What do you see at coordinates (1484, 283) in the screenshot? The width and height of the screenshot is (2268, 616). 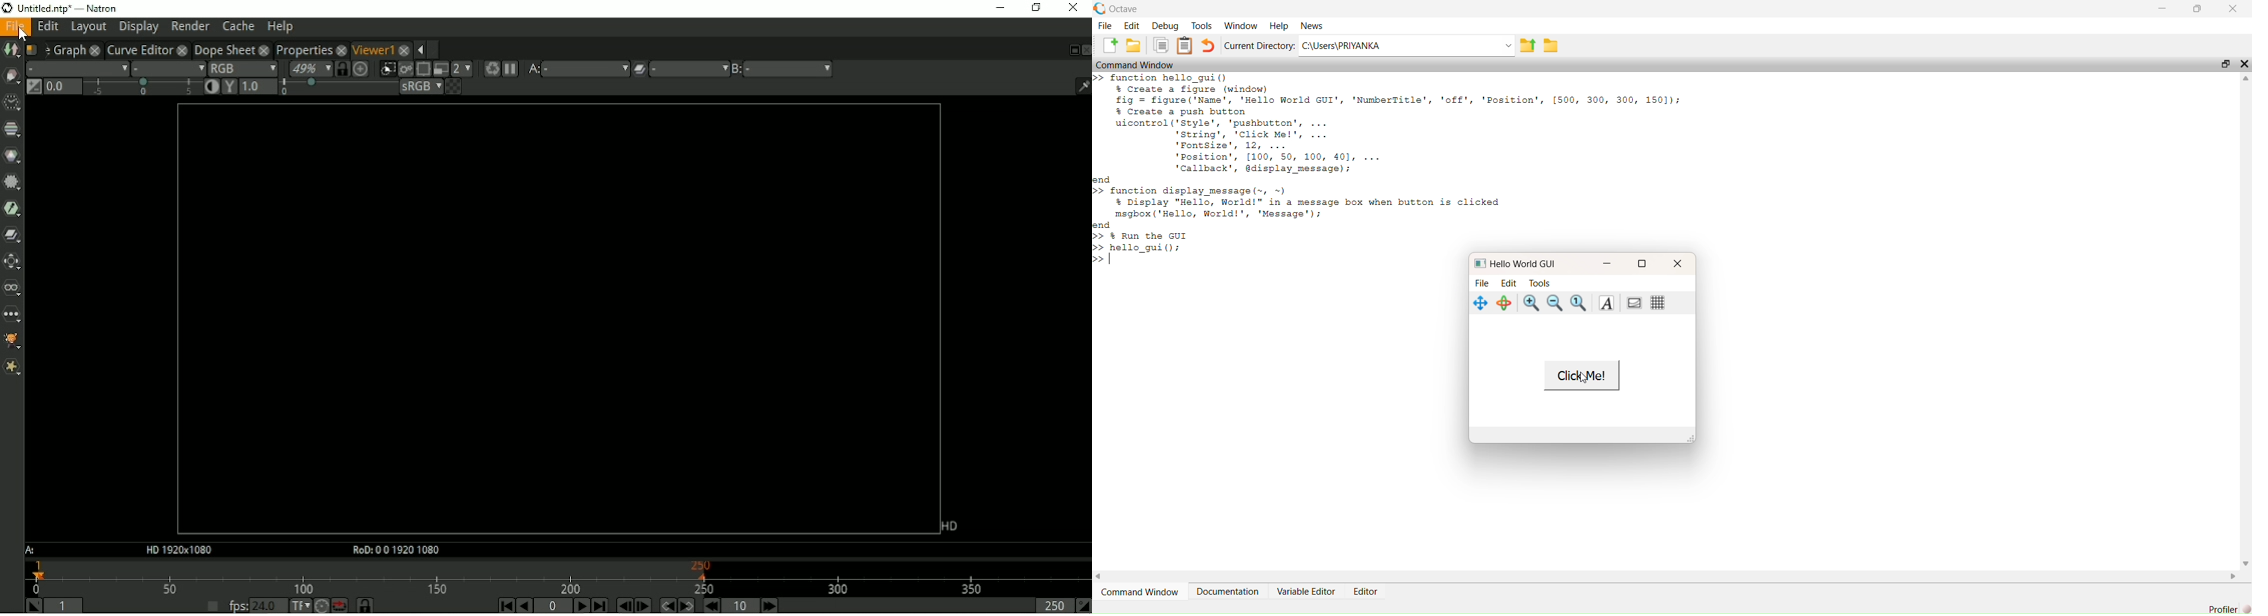 I see `File` at bounding box center [1484, 283].